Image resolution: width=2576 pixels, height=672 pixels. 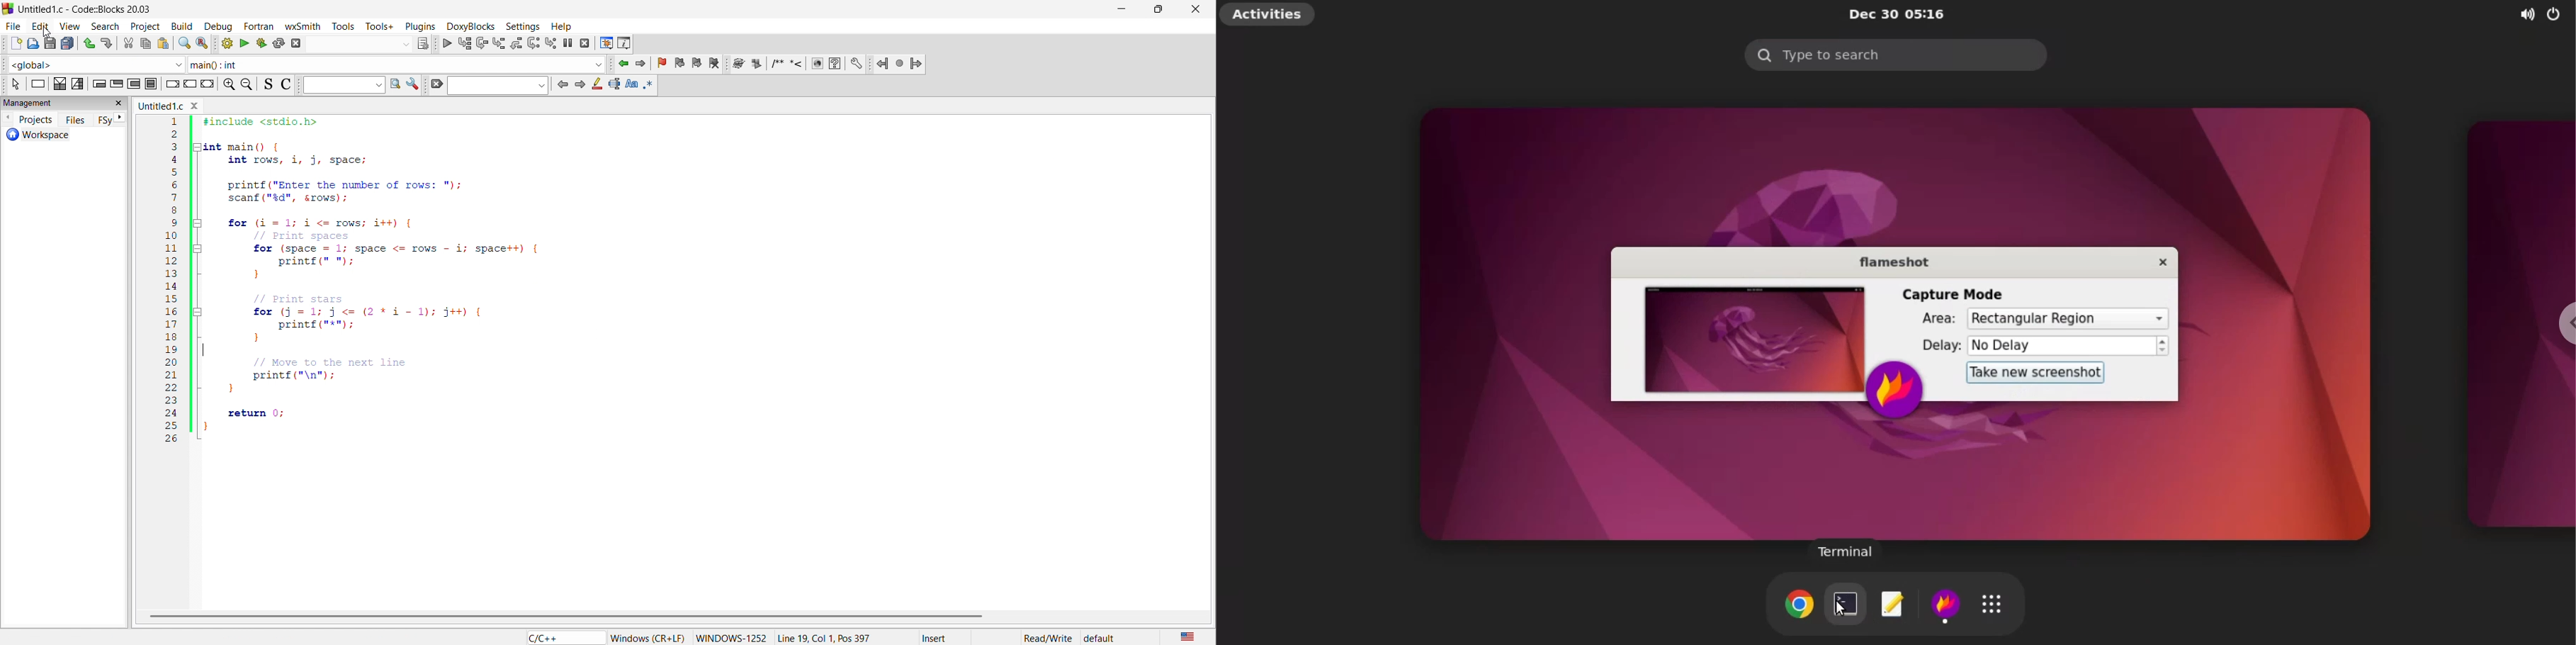 I want to click on language, so click(x=562, y=637).